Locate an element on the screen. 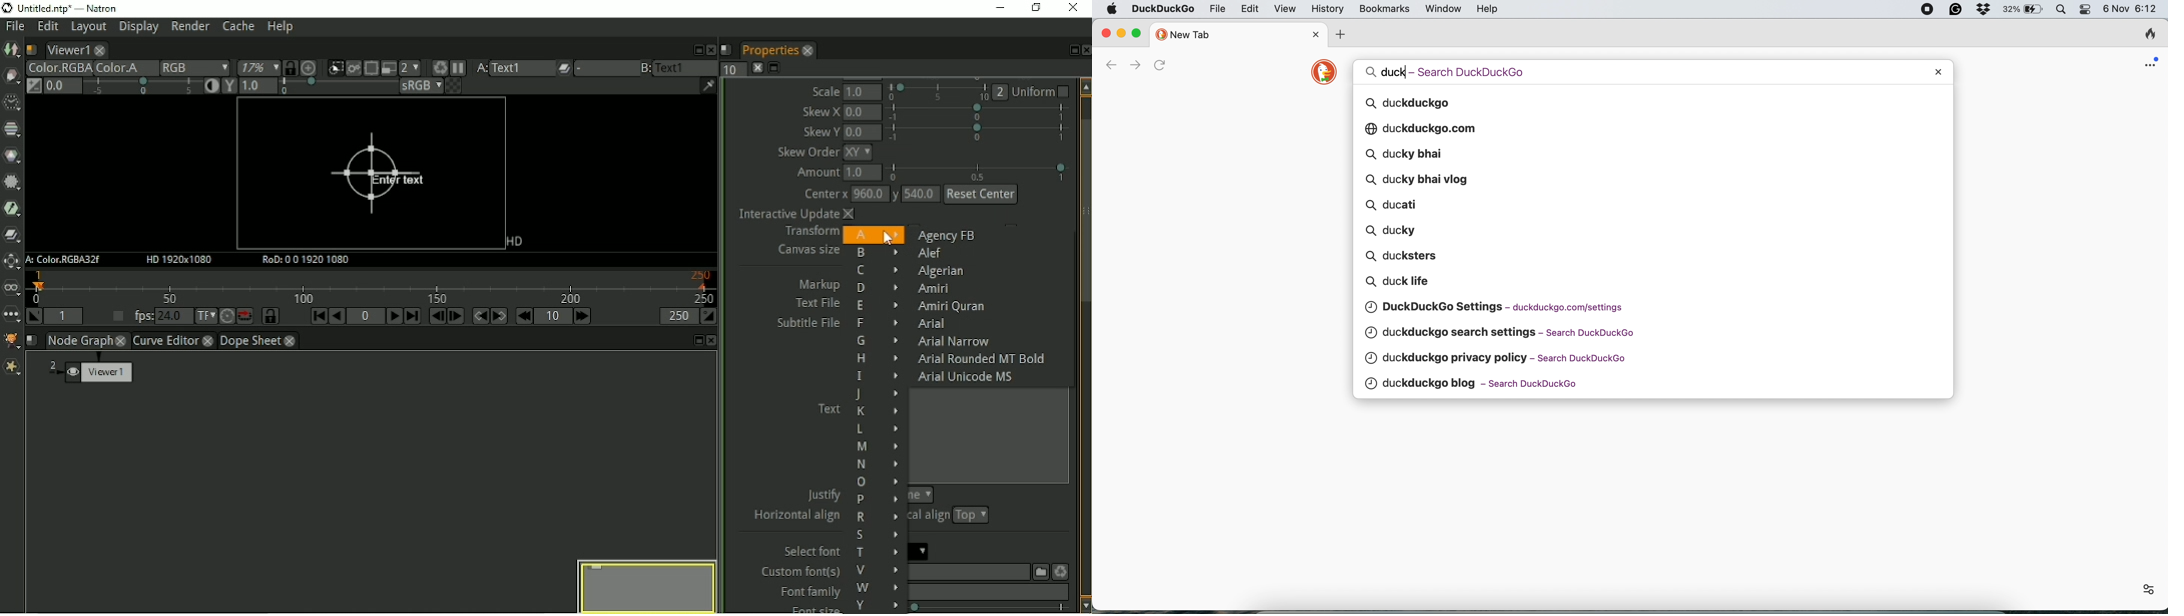 The height and width of the screenshot is (616, 2184). C is located at coordinates (875, 271).